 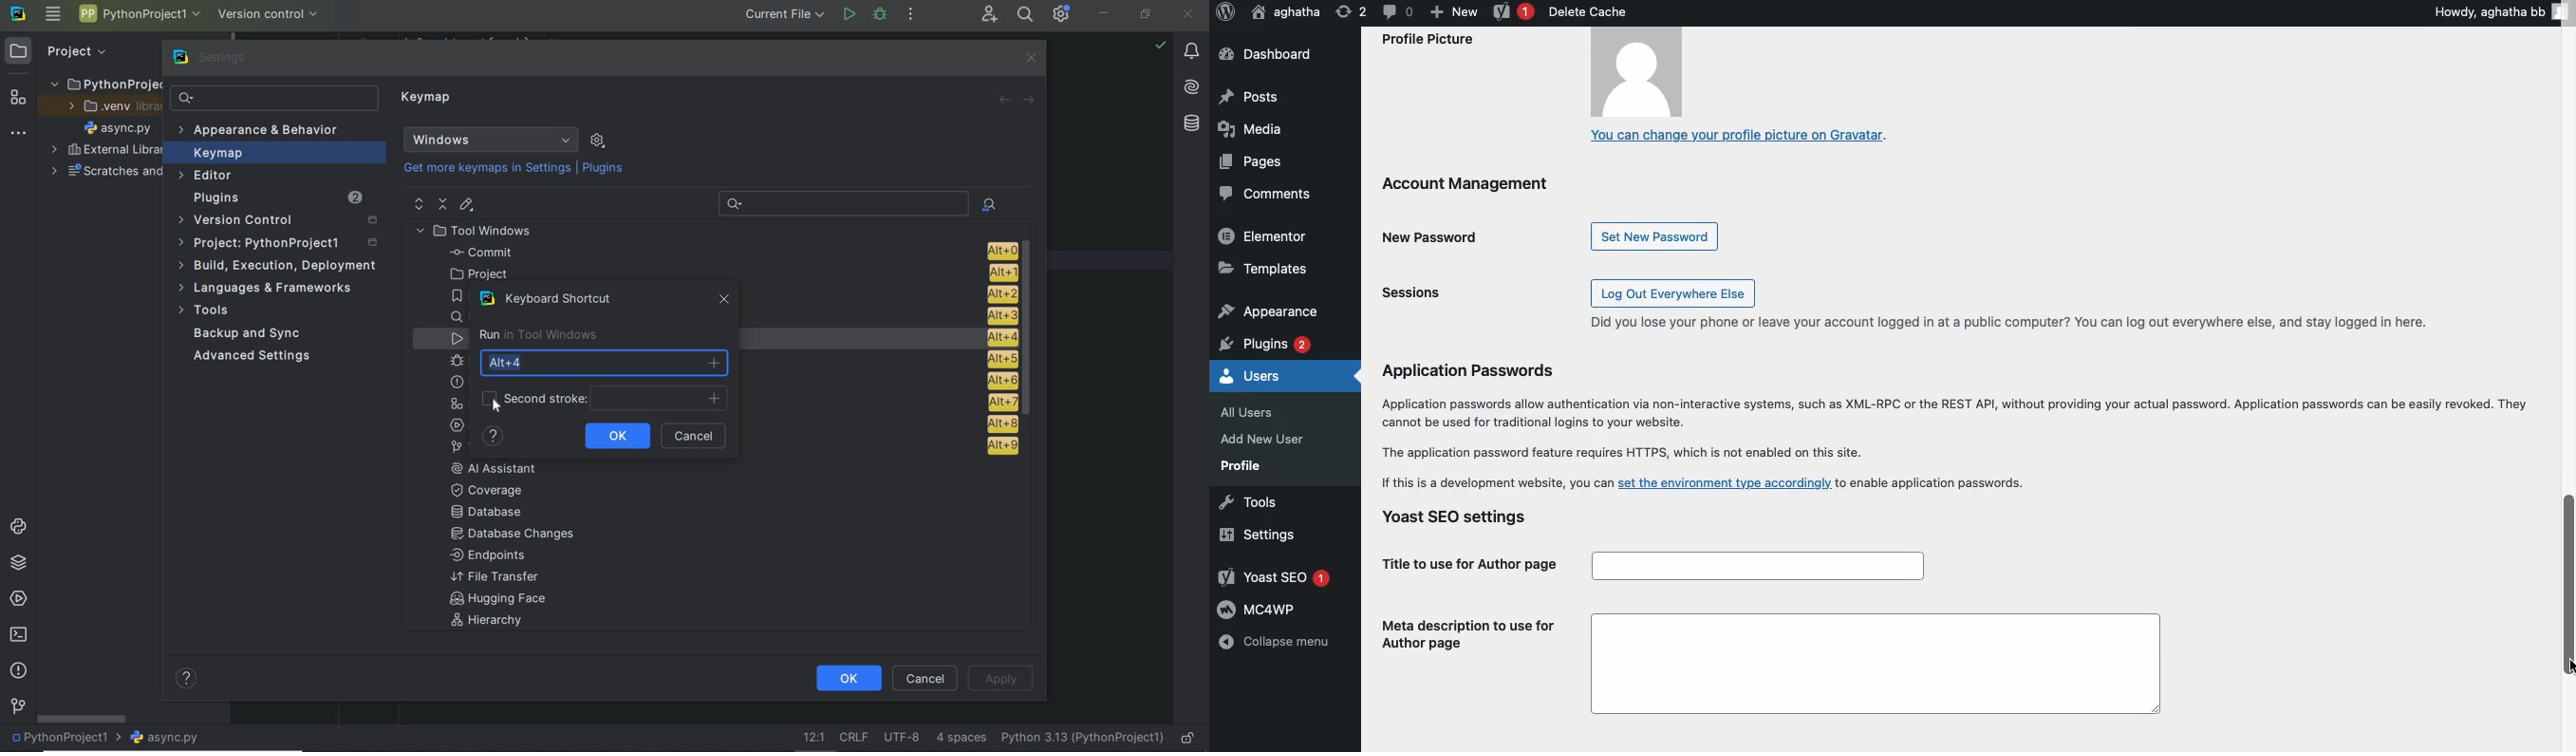 What do you see at coordinates (841, 202) in the screenshot?
I see `Recent Search` at bounding box center [841, 202].